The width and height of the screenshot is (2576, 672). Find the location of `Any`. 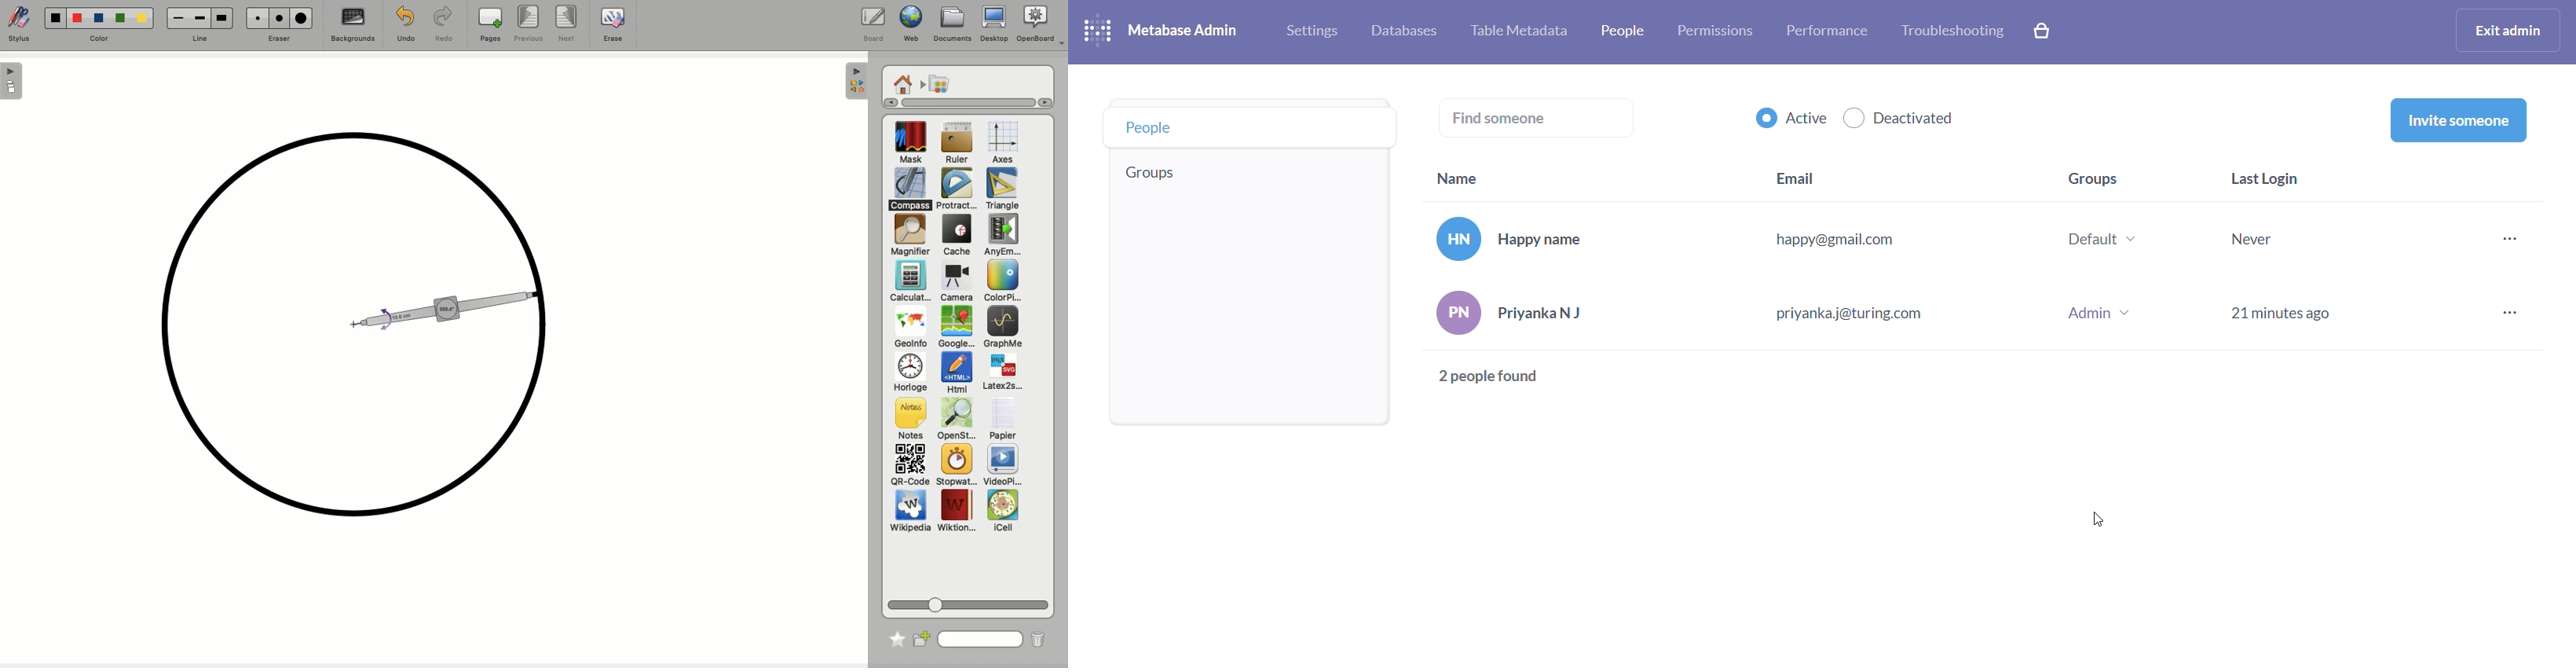

Any is located at coordinates (1002, 235).